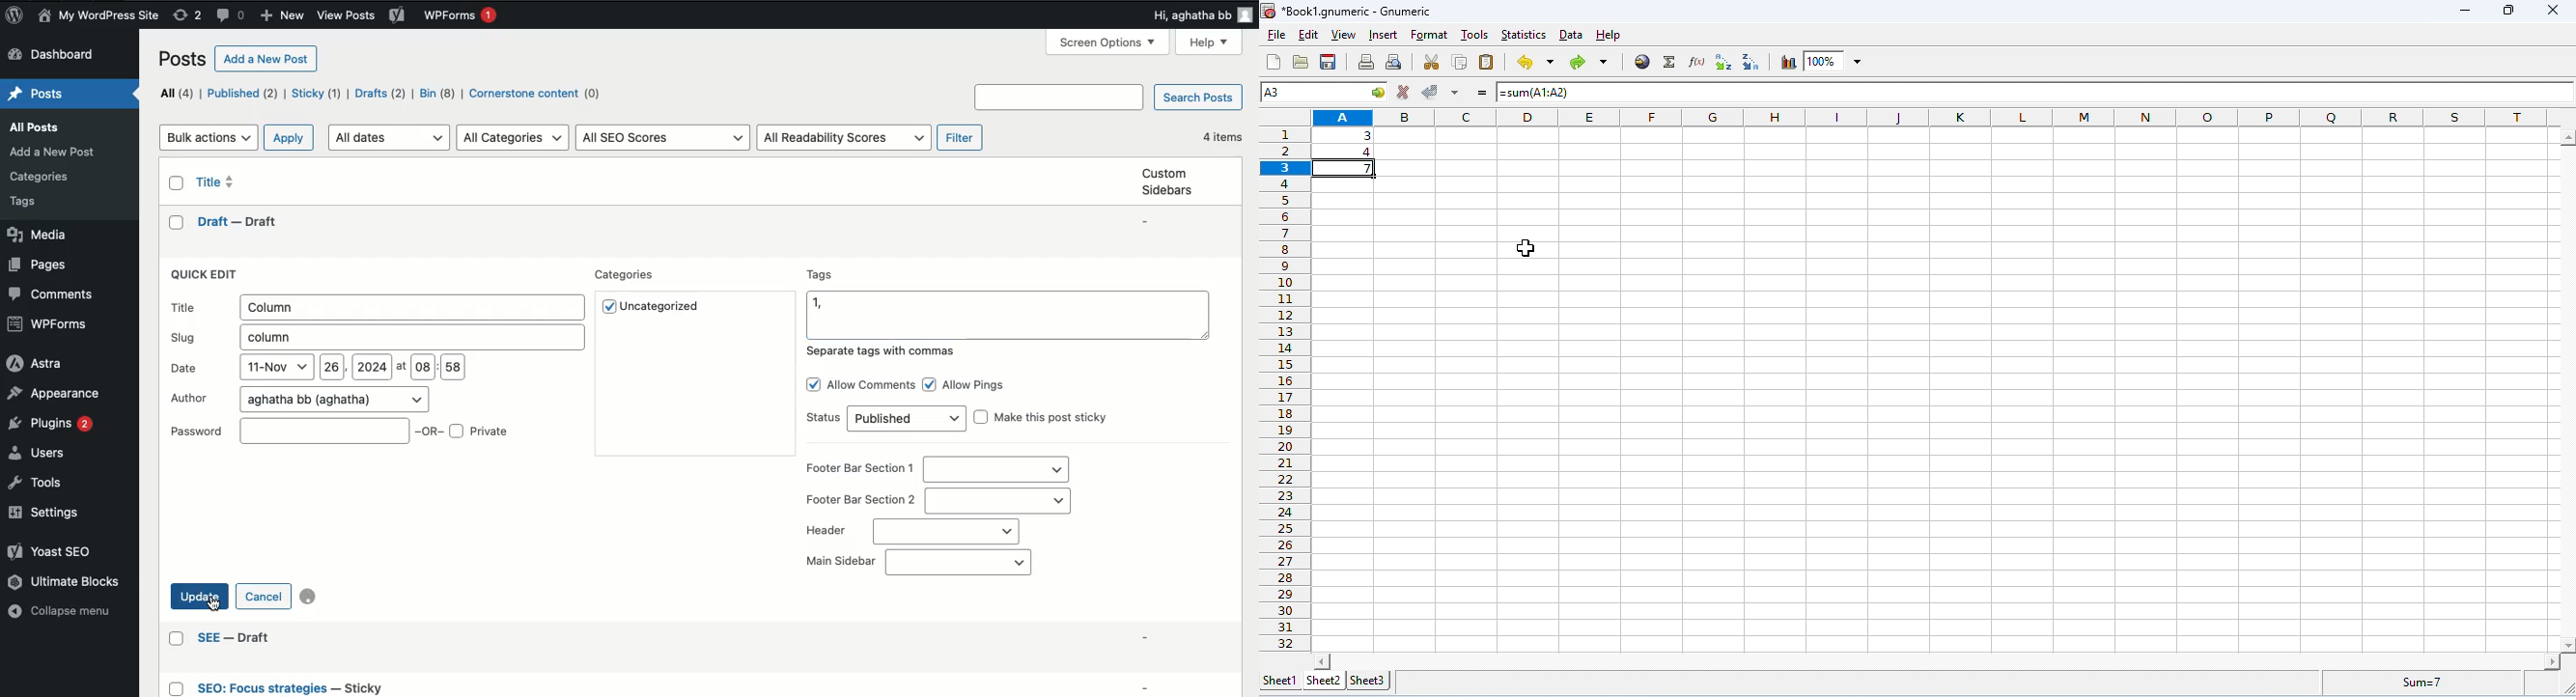 This screenshot has height=700, width=2576. Describe the element at coordinates (278, 367) in the screenshot. I see `11-Nov` at that location.